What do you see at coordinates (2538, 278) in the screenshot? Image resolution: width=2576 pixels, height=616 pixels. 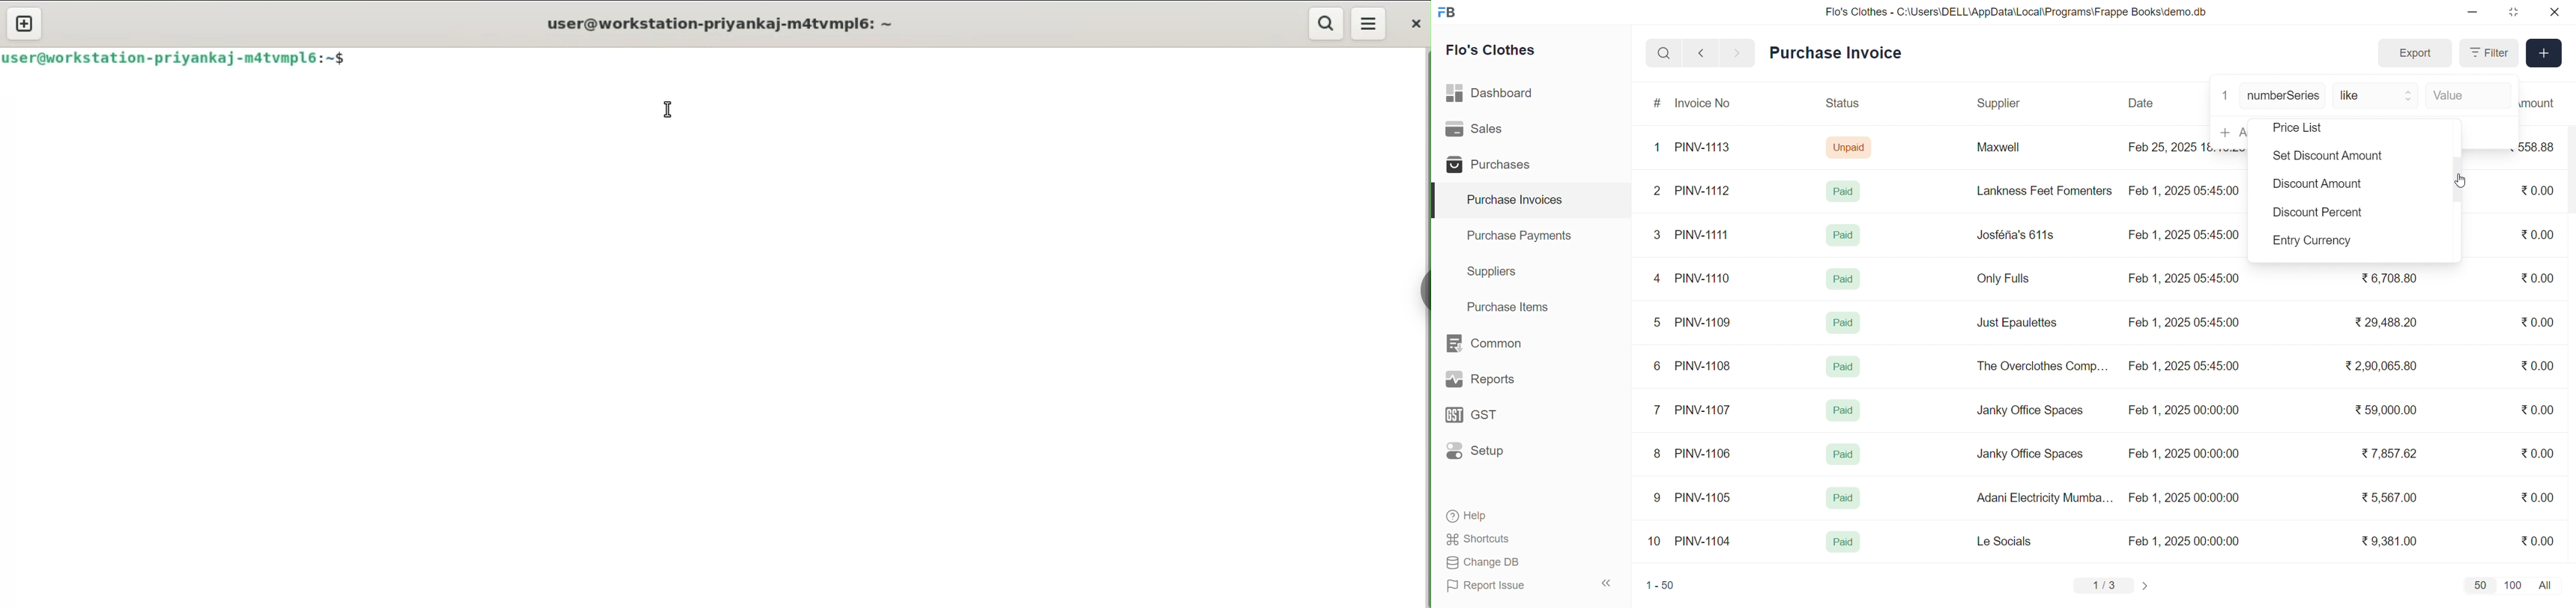 I see `₹0.00` at bounding box center [2538, 278].